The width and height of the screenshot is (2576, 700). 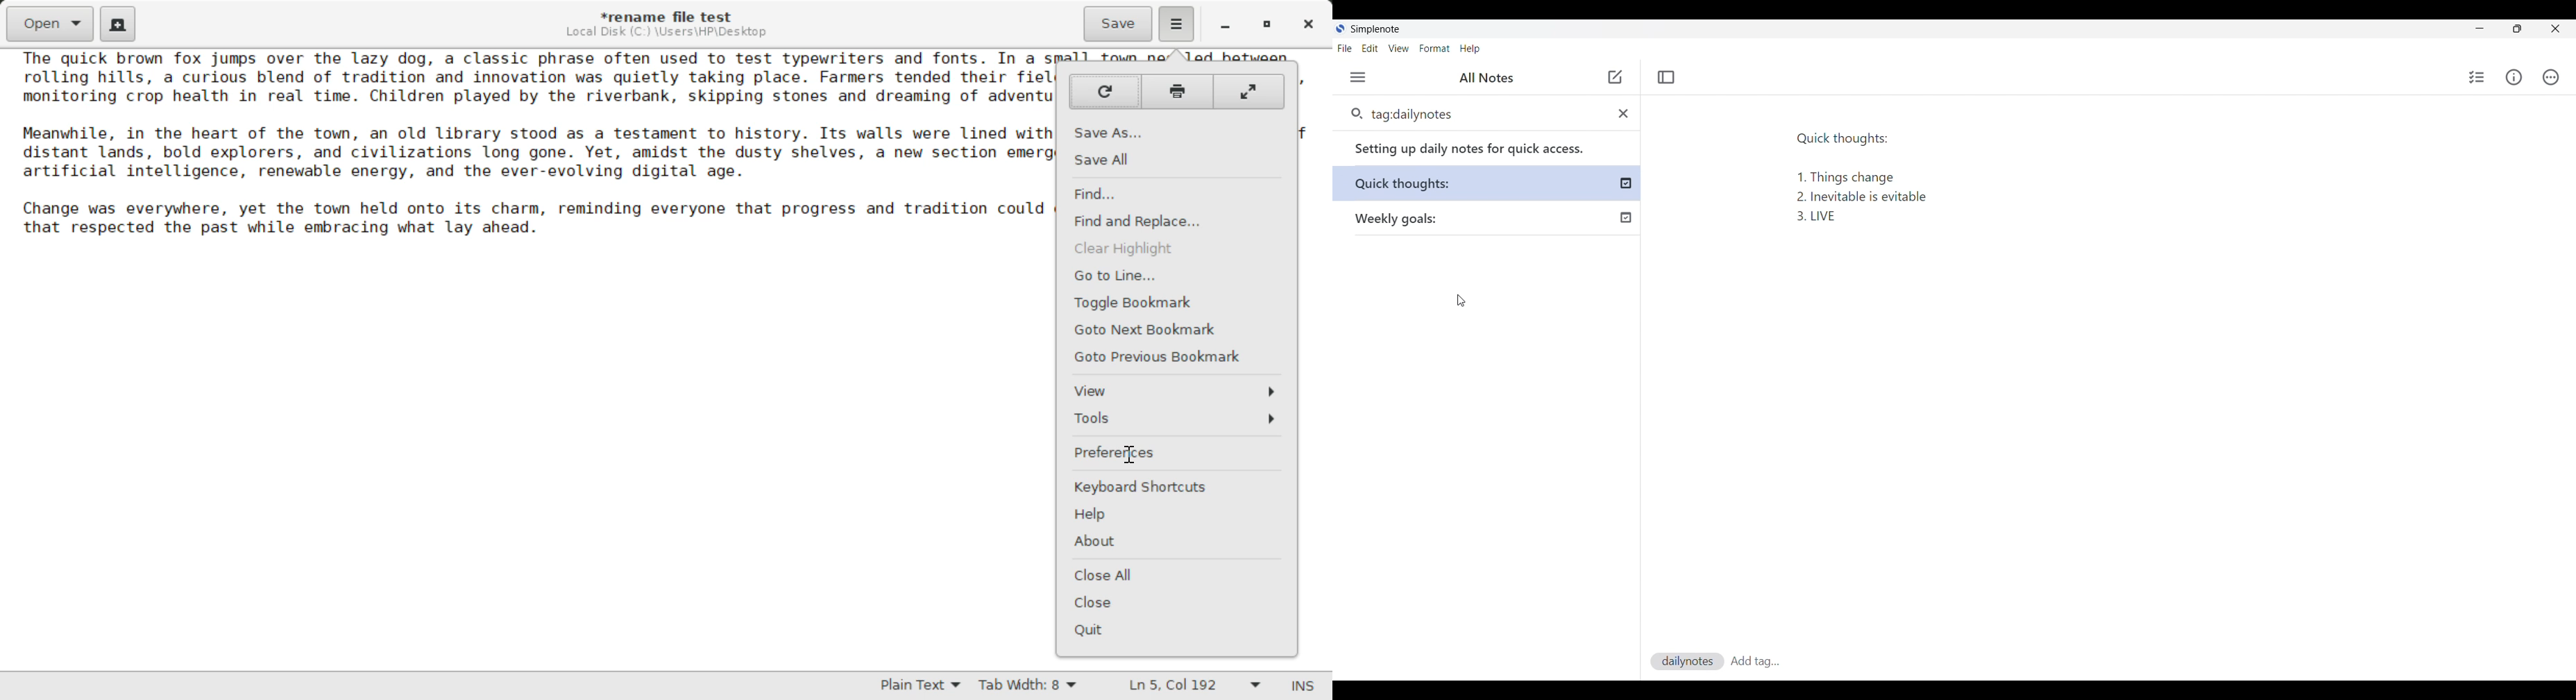 I want to click on Close, so click(x=1177, y=603).